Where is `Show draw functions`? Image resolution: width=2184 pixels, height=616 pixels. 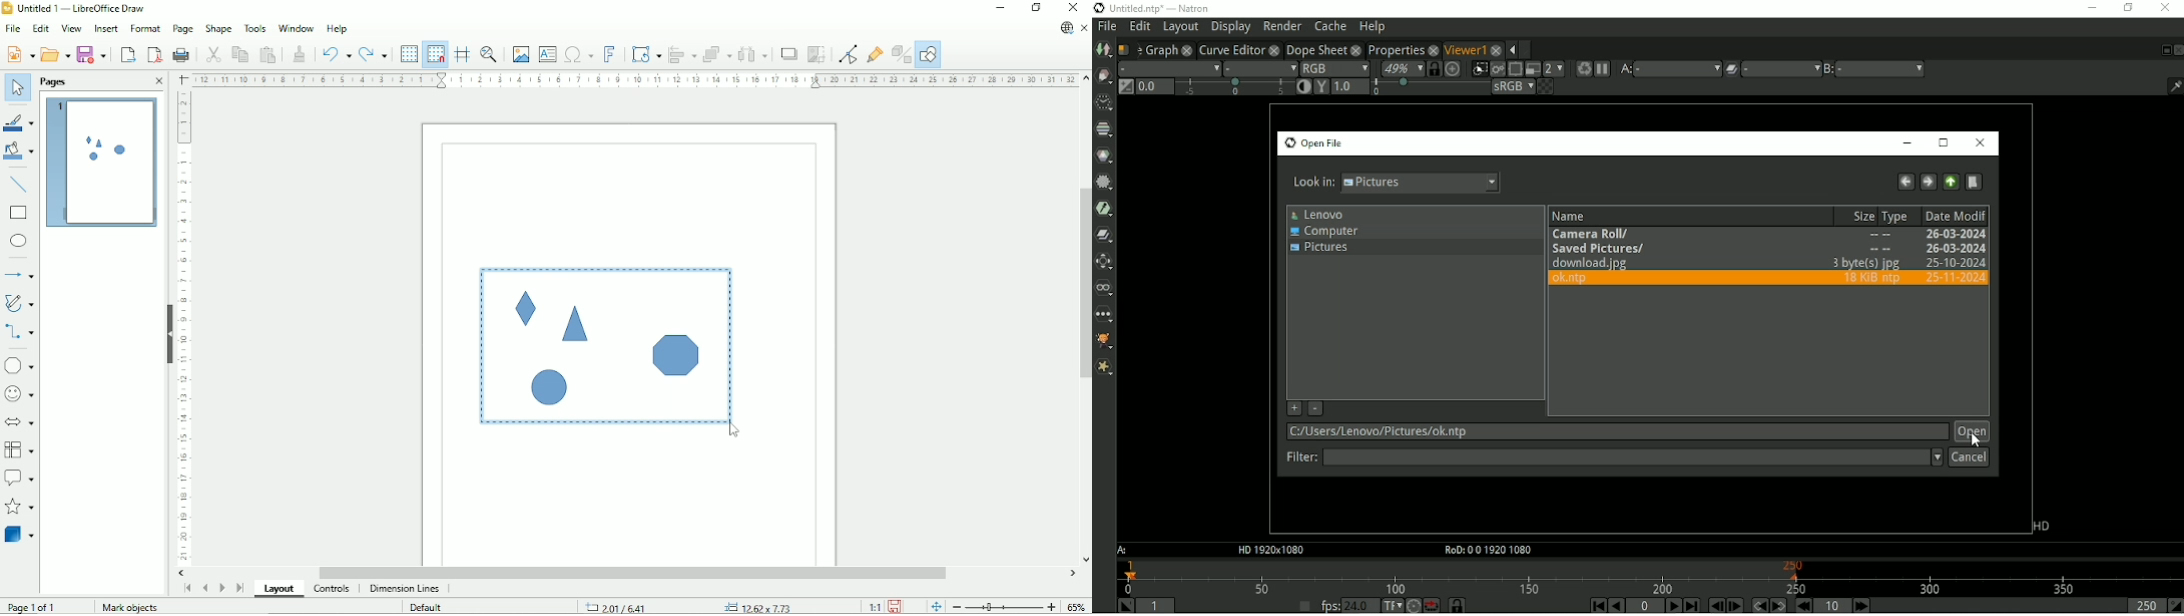
Show draw functions is located at coordinates (929, 53).